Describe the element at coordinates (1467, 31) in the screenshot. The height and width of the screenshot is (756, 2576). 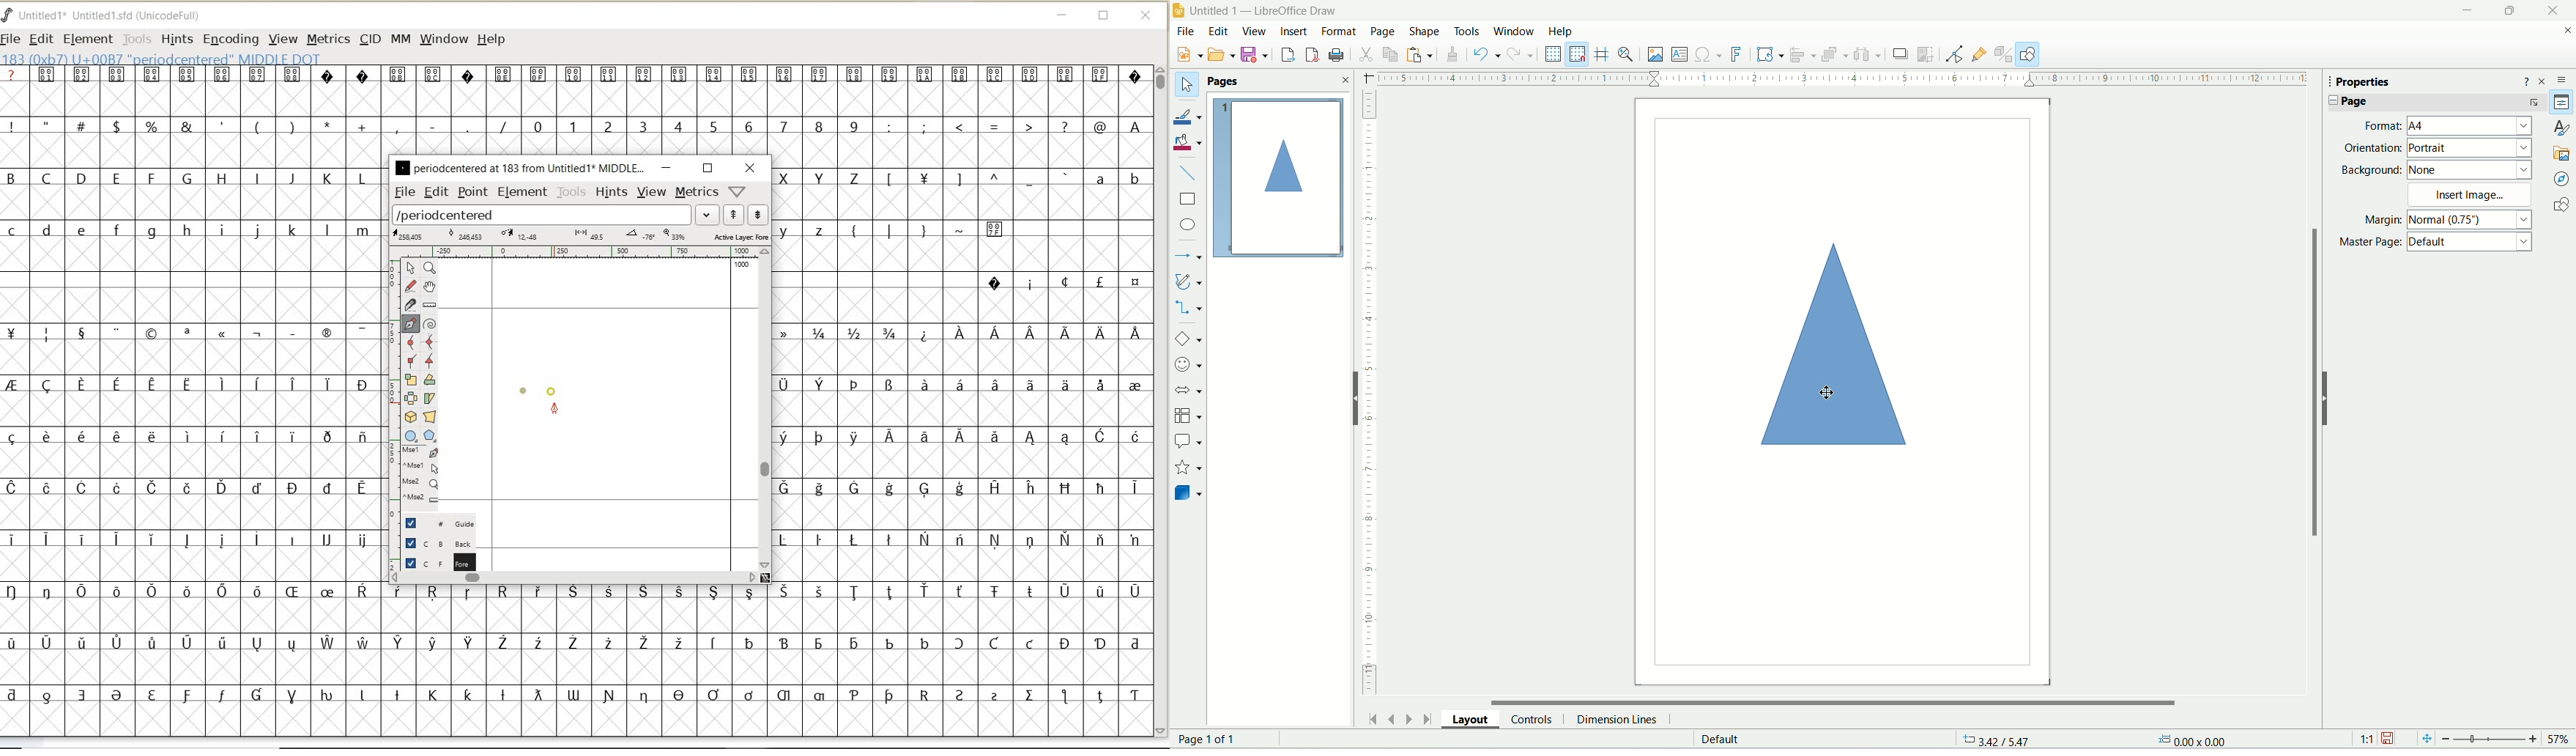
I see `Tools` at that location.